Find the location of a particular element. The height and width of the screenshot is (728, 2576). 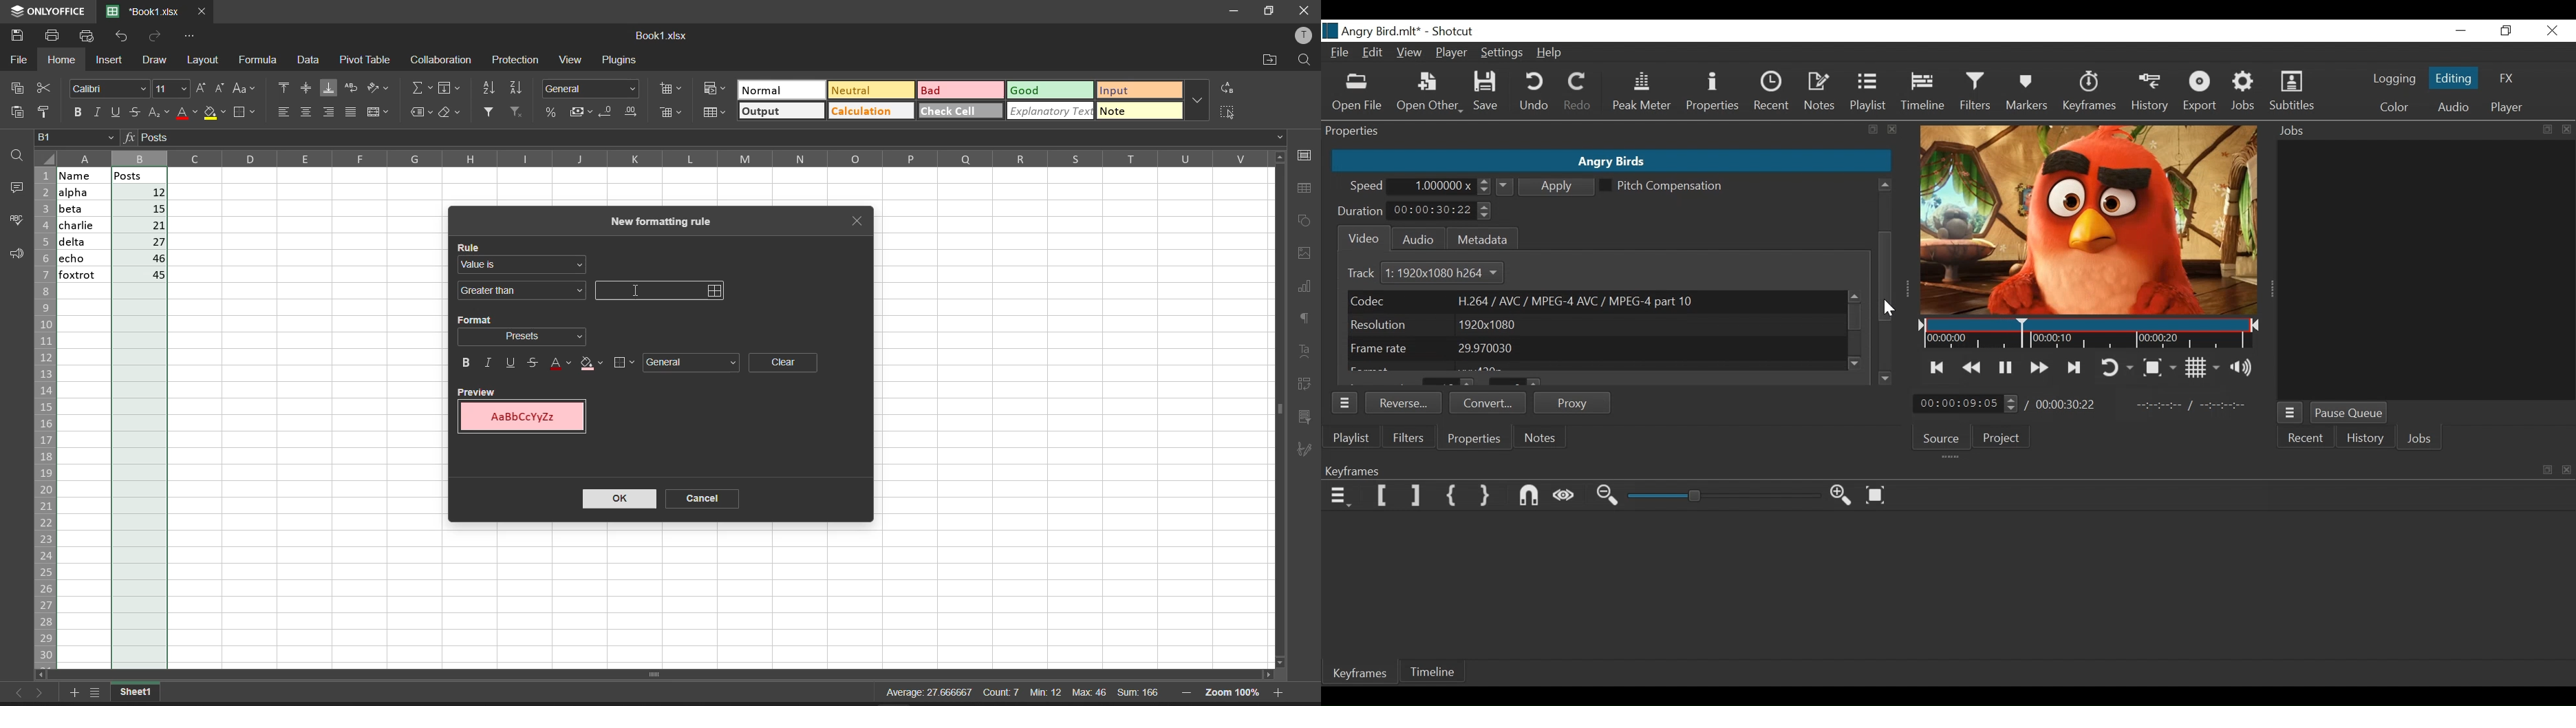

conditional format is located at coordinates (718, 89).